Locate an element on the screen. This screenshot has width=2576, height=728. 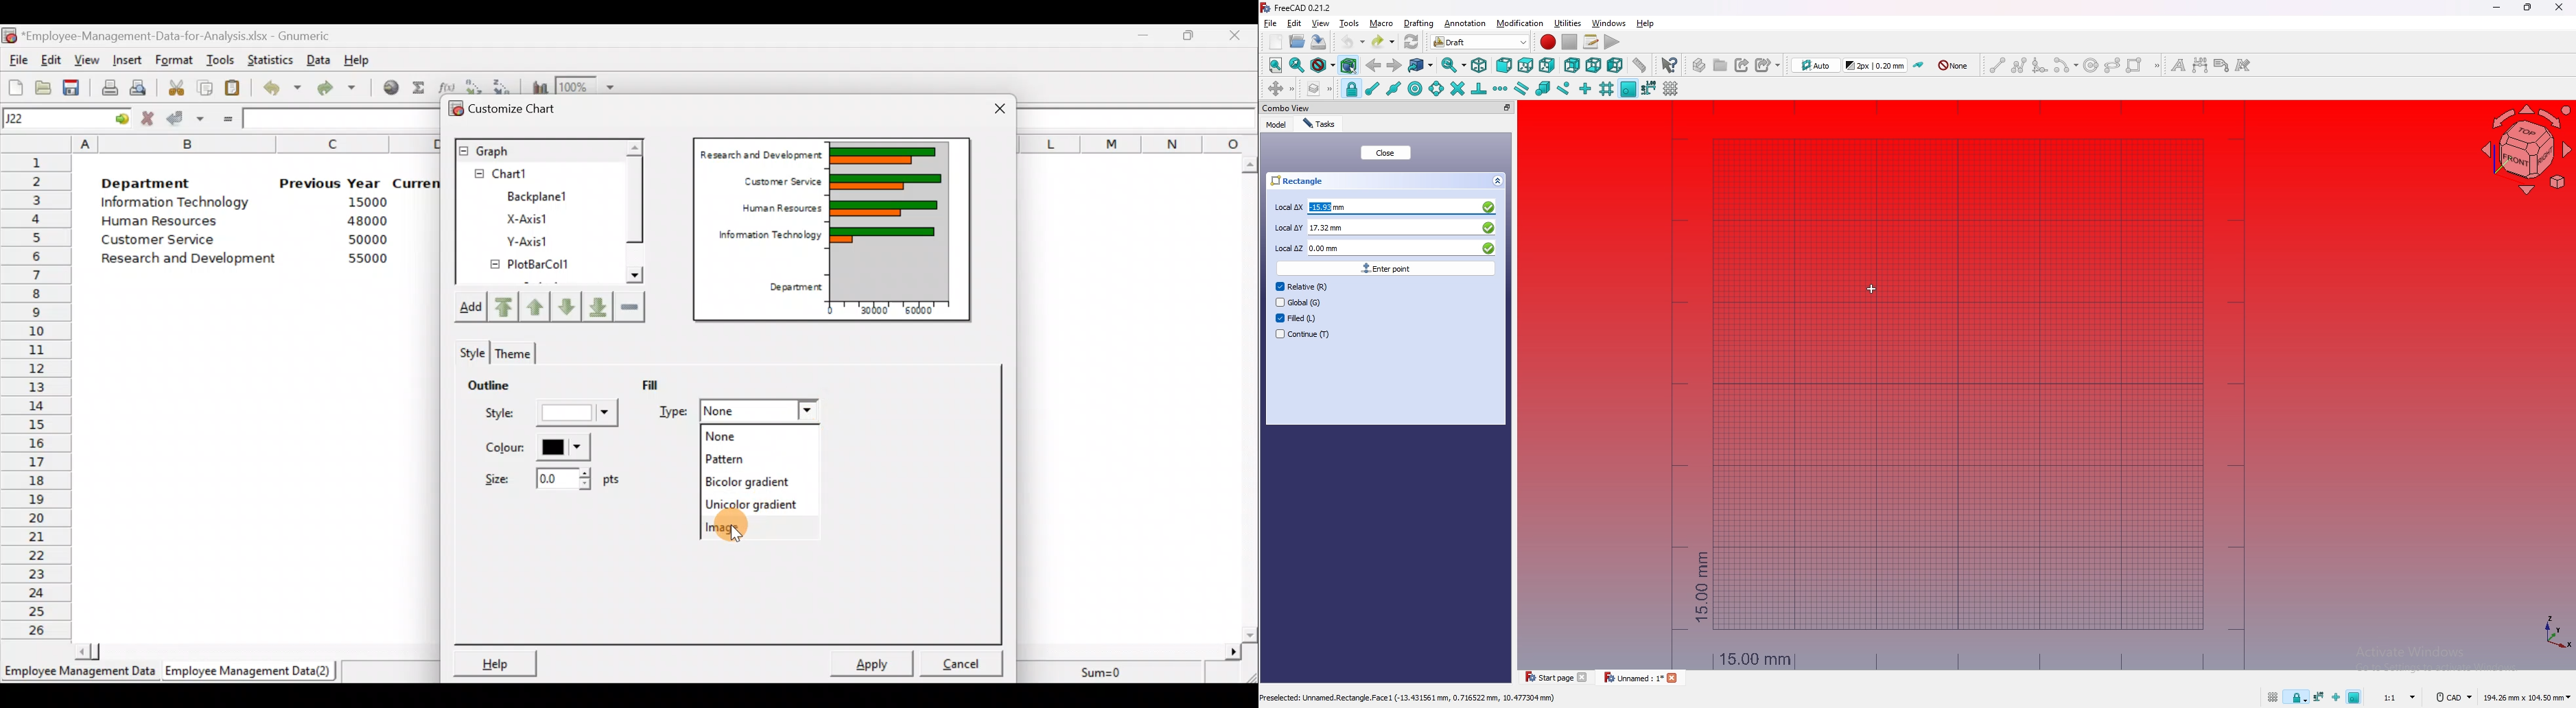
Customize chart is located at coordinates (511, 108).